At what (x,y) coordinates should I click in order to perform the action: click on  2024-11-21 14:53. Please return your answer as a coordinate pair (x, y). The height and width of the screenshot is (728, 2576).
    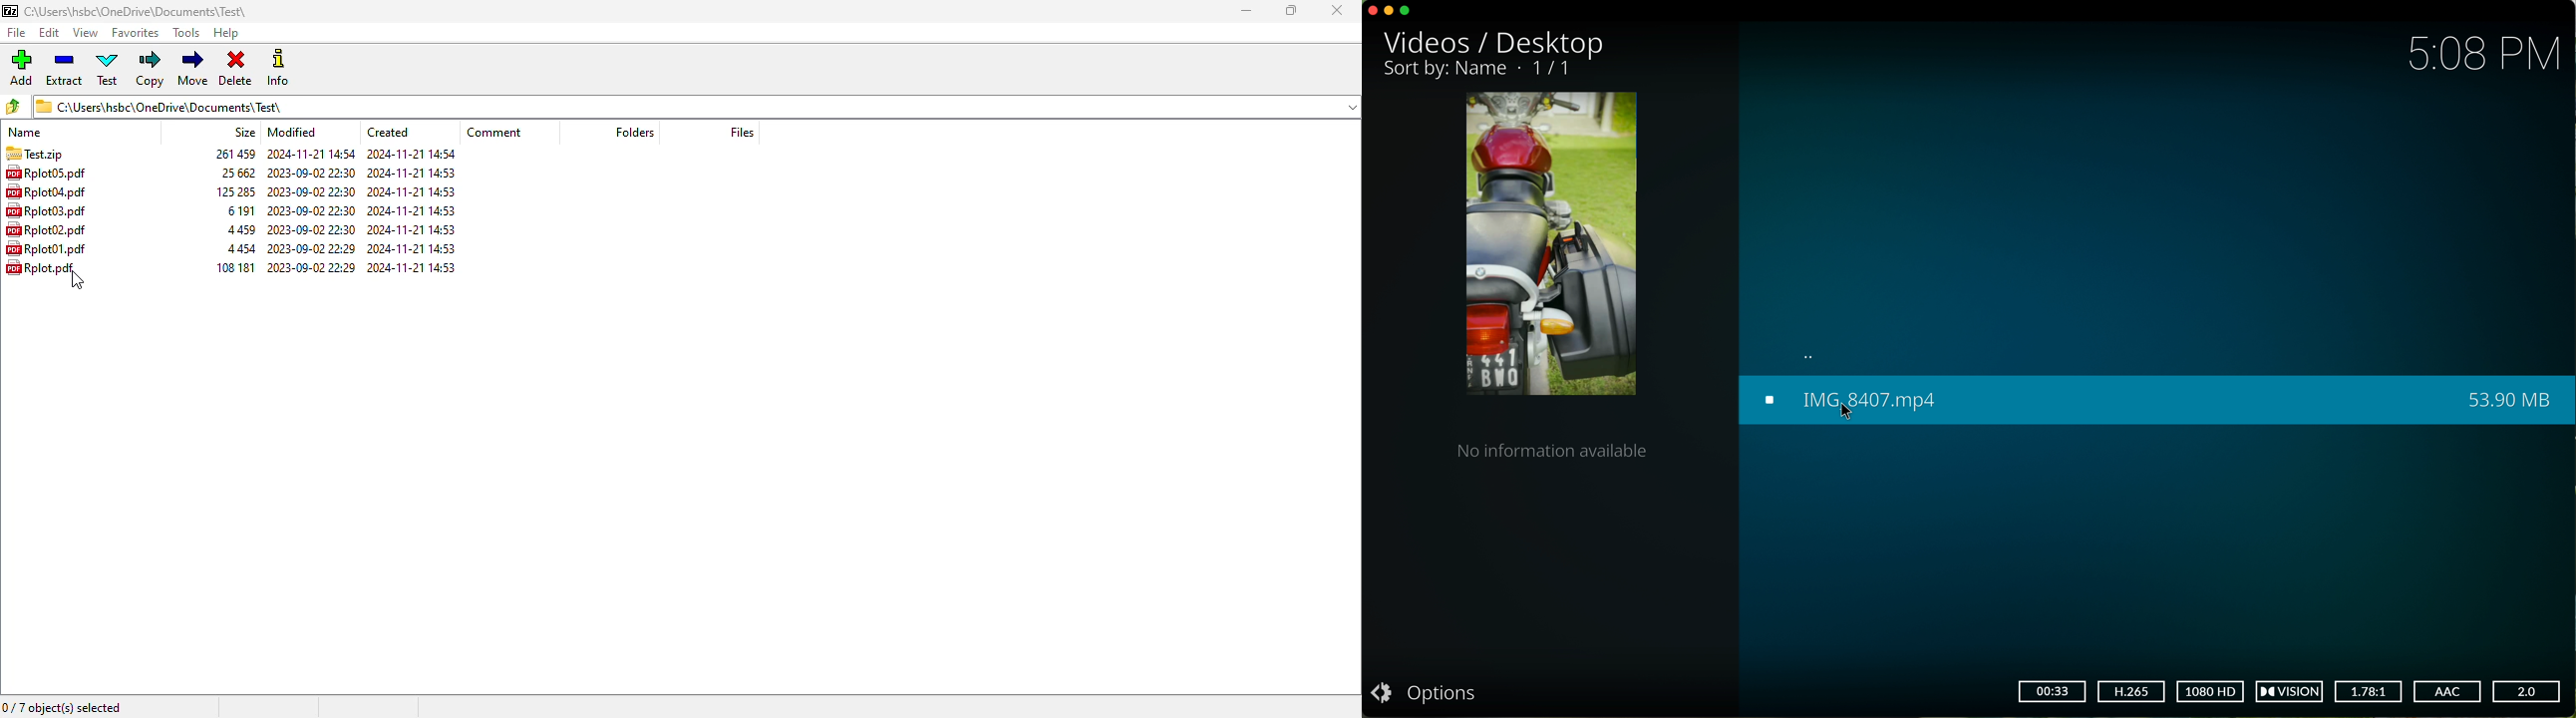
    Looking at the image, I should click on (412, 250).